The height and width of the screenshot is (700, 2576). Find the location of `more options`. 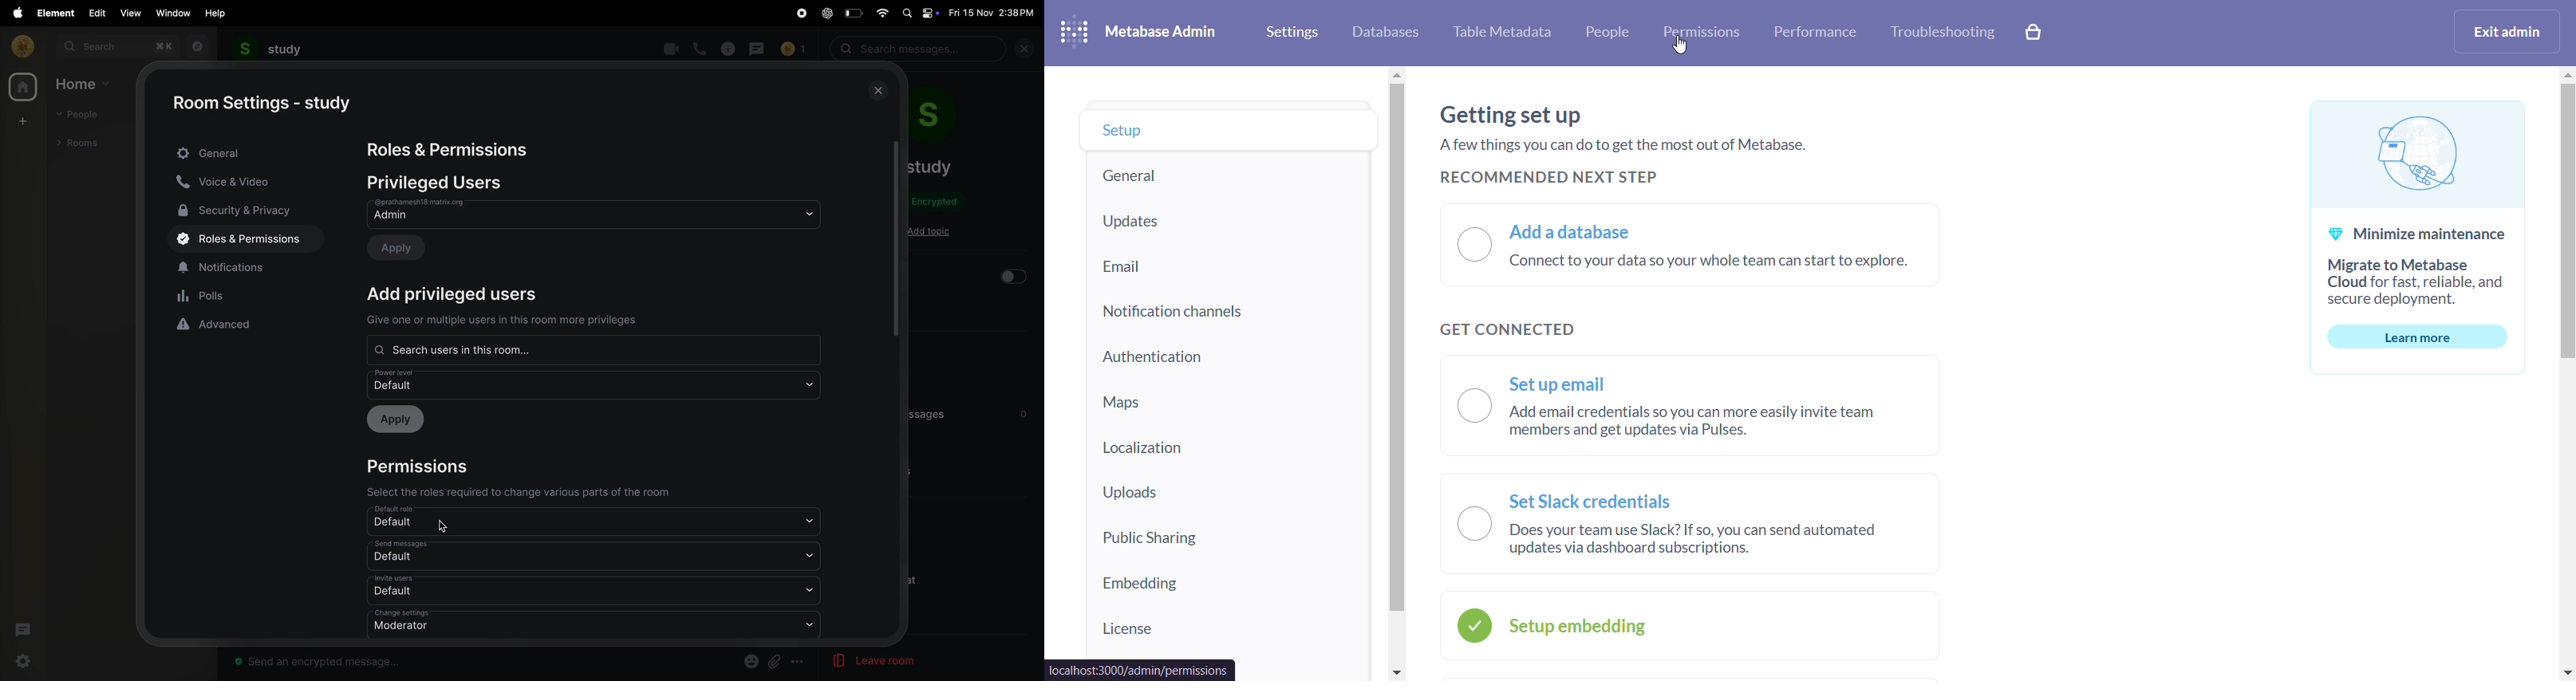

more options is located at coordinates (799, 662).